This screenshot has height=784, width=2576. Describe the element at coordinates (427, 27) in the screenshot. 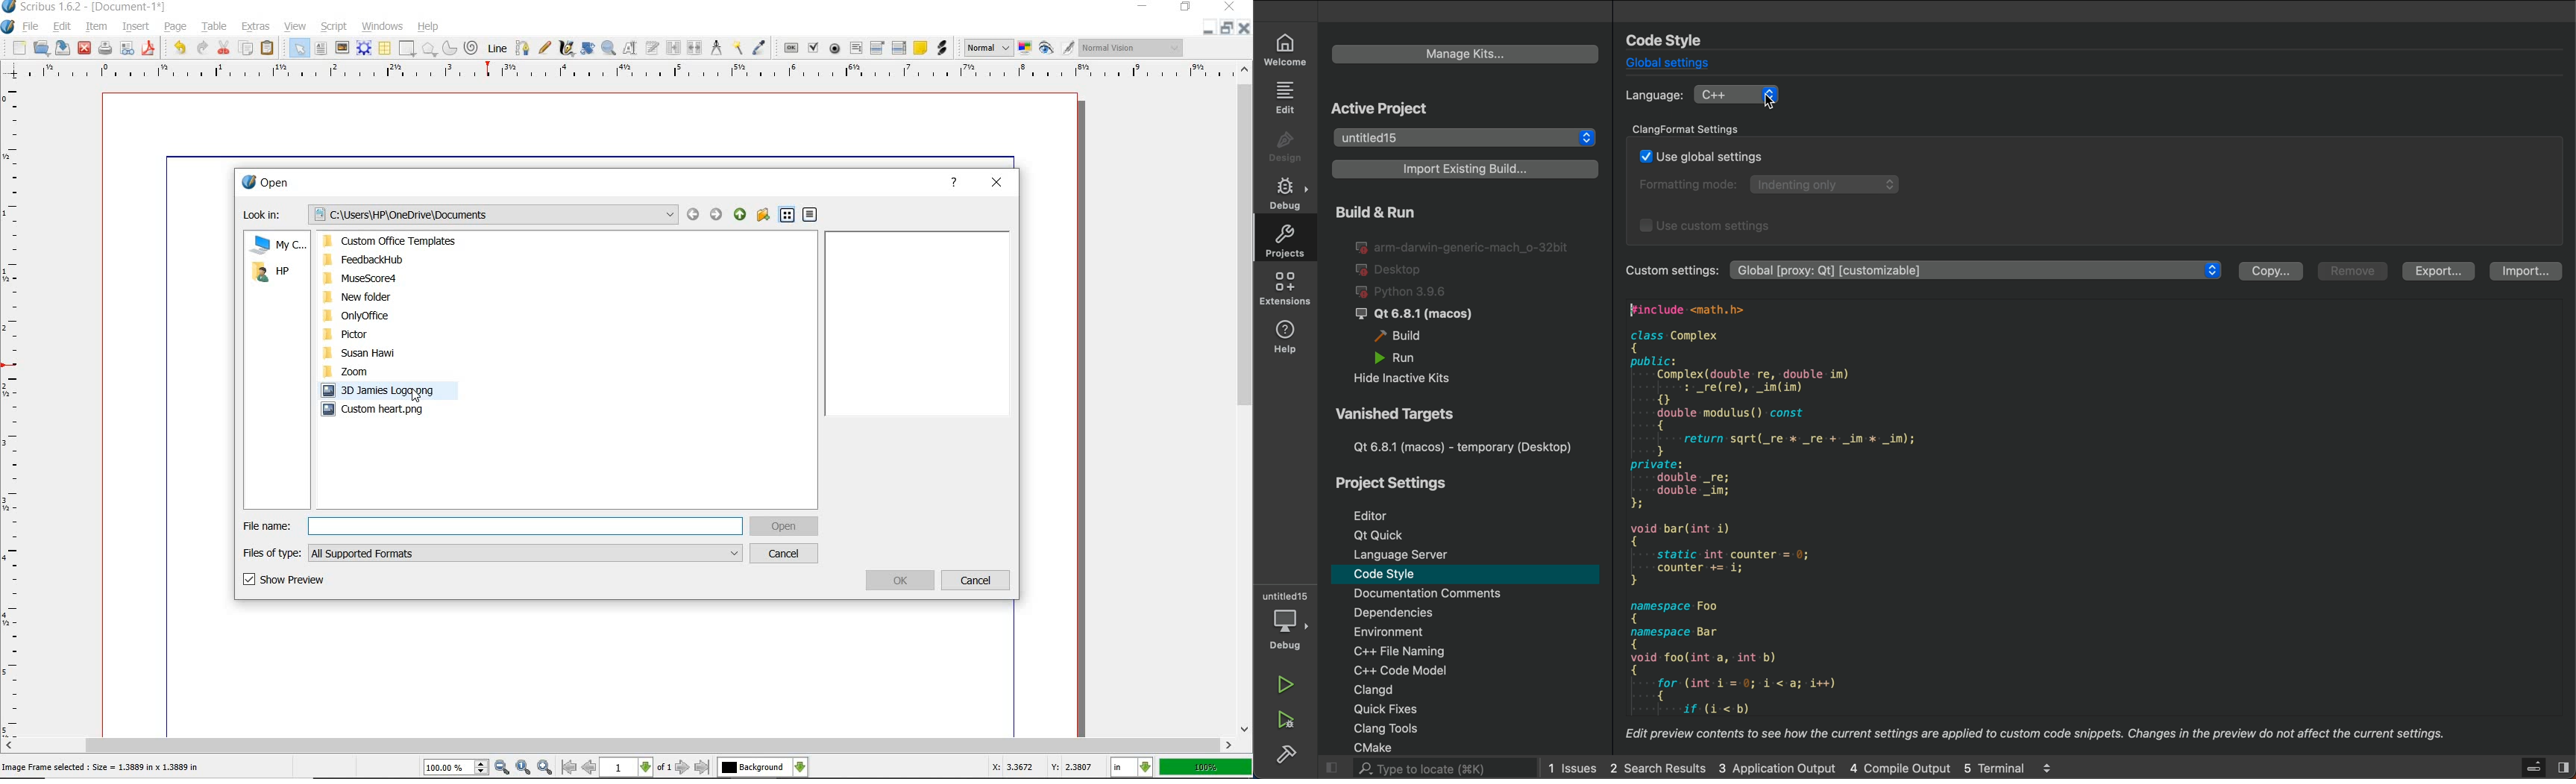

I see `help` at that location.